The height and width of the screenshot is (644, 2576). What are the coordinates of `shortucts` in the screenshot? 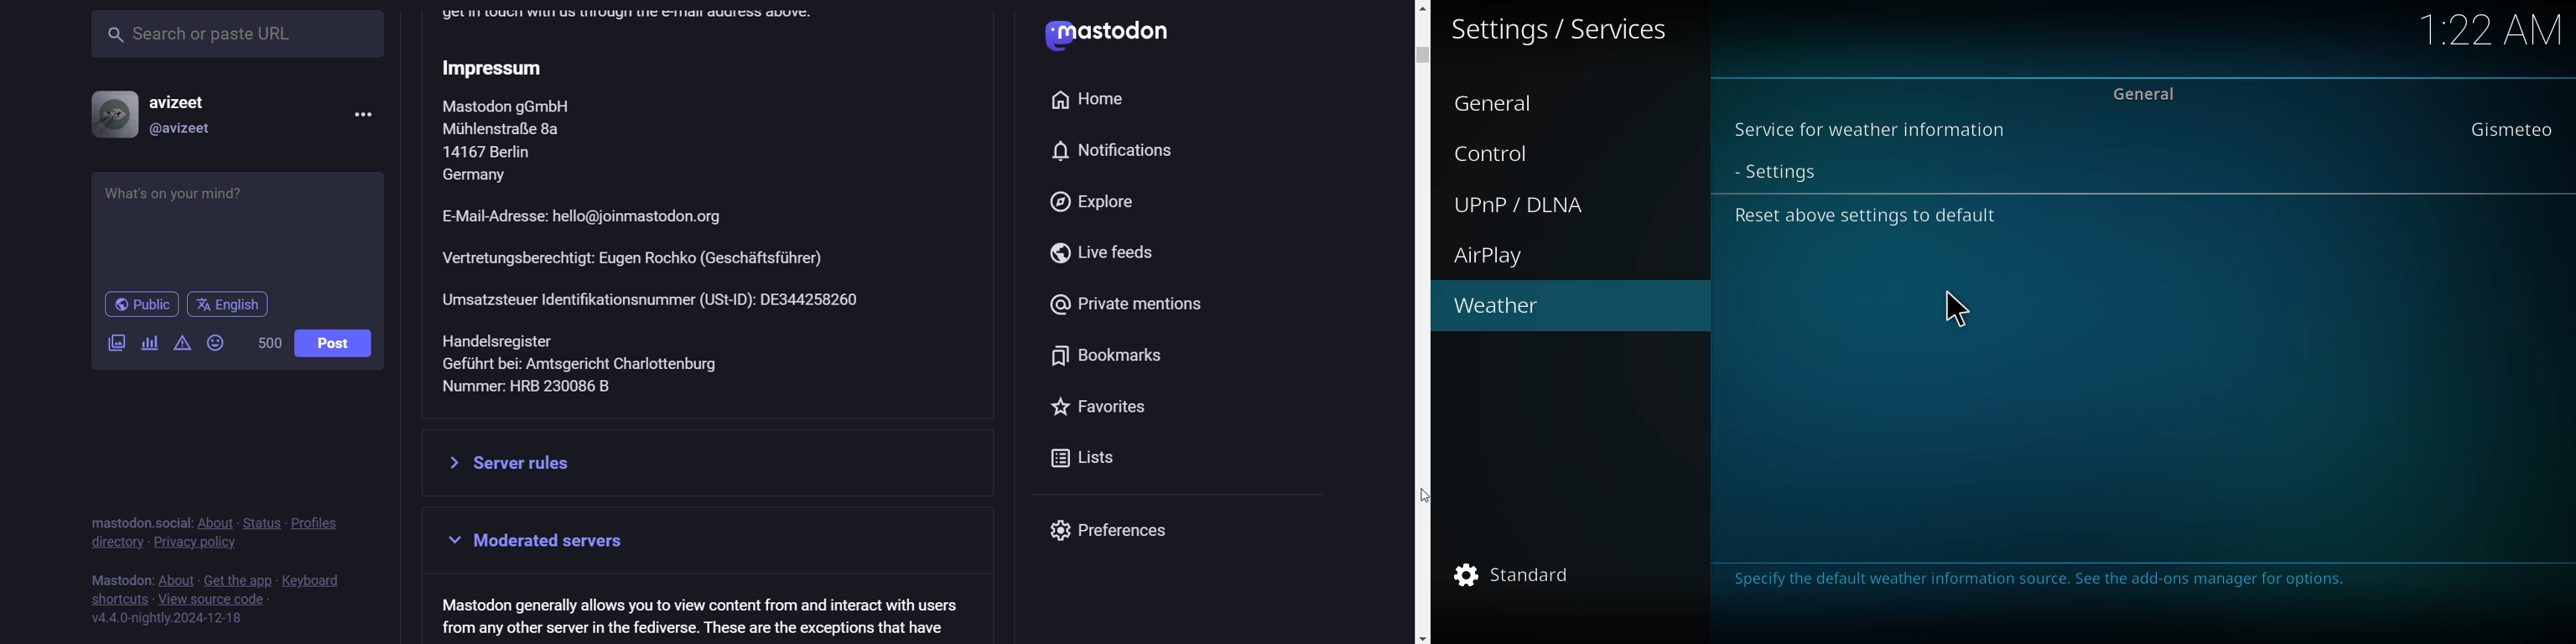 It's located at (119, 599).